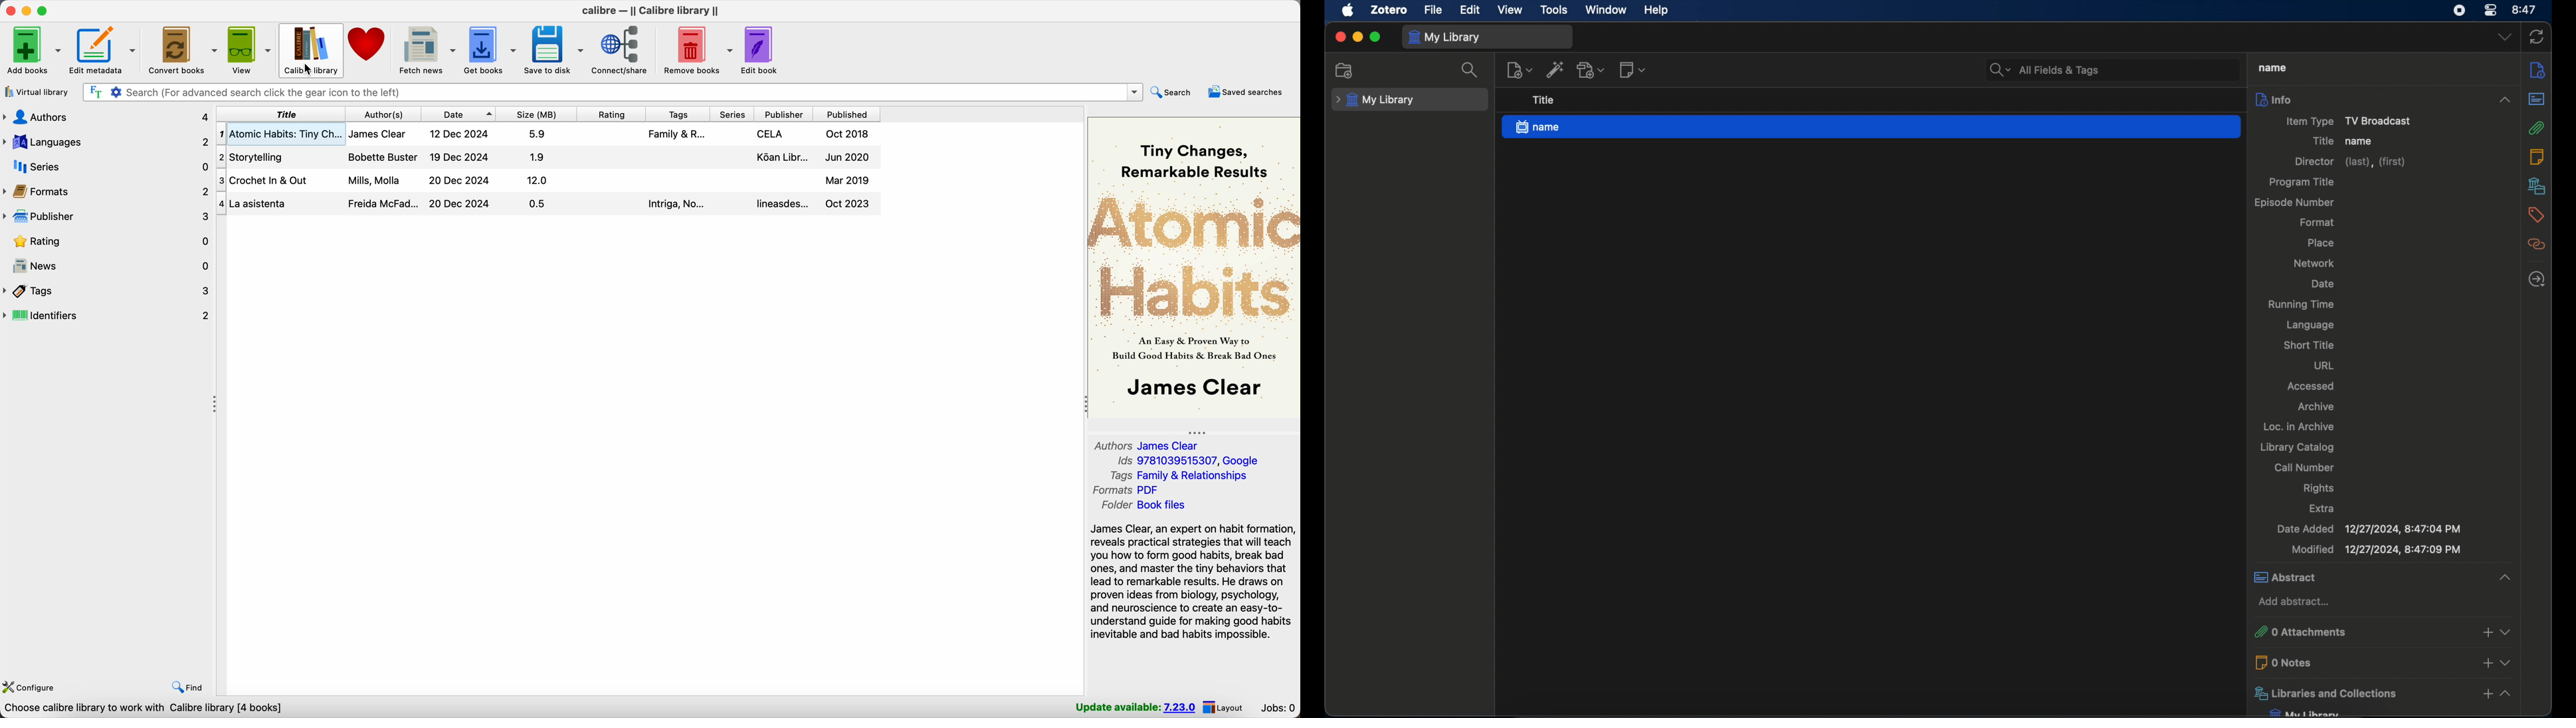  Describe the element at coordinates (1357, 38) in the screenshot. I see `minimize` at that location.